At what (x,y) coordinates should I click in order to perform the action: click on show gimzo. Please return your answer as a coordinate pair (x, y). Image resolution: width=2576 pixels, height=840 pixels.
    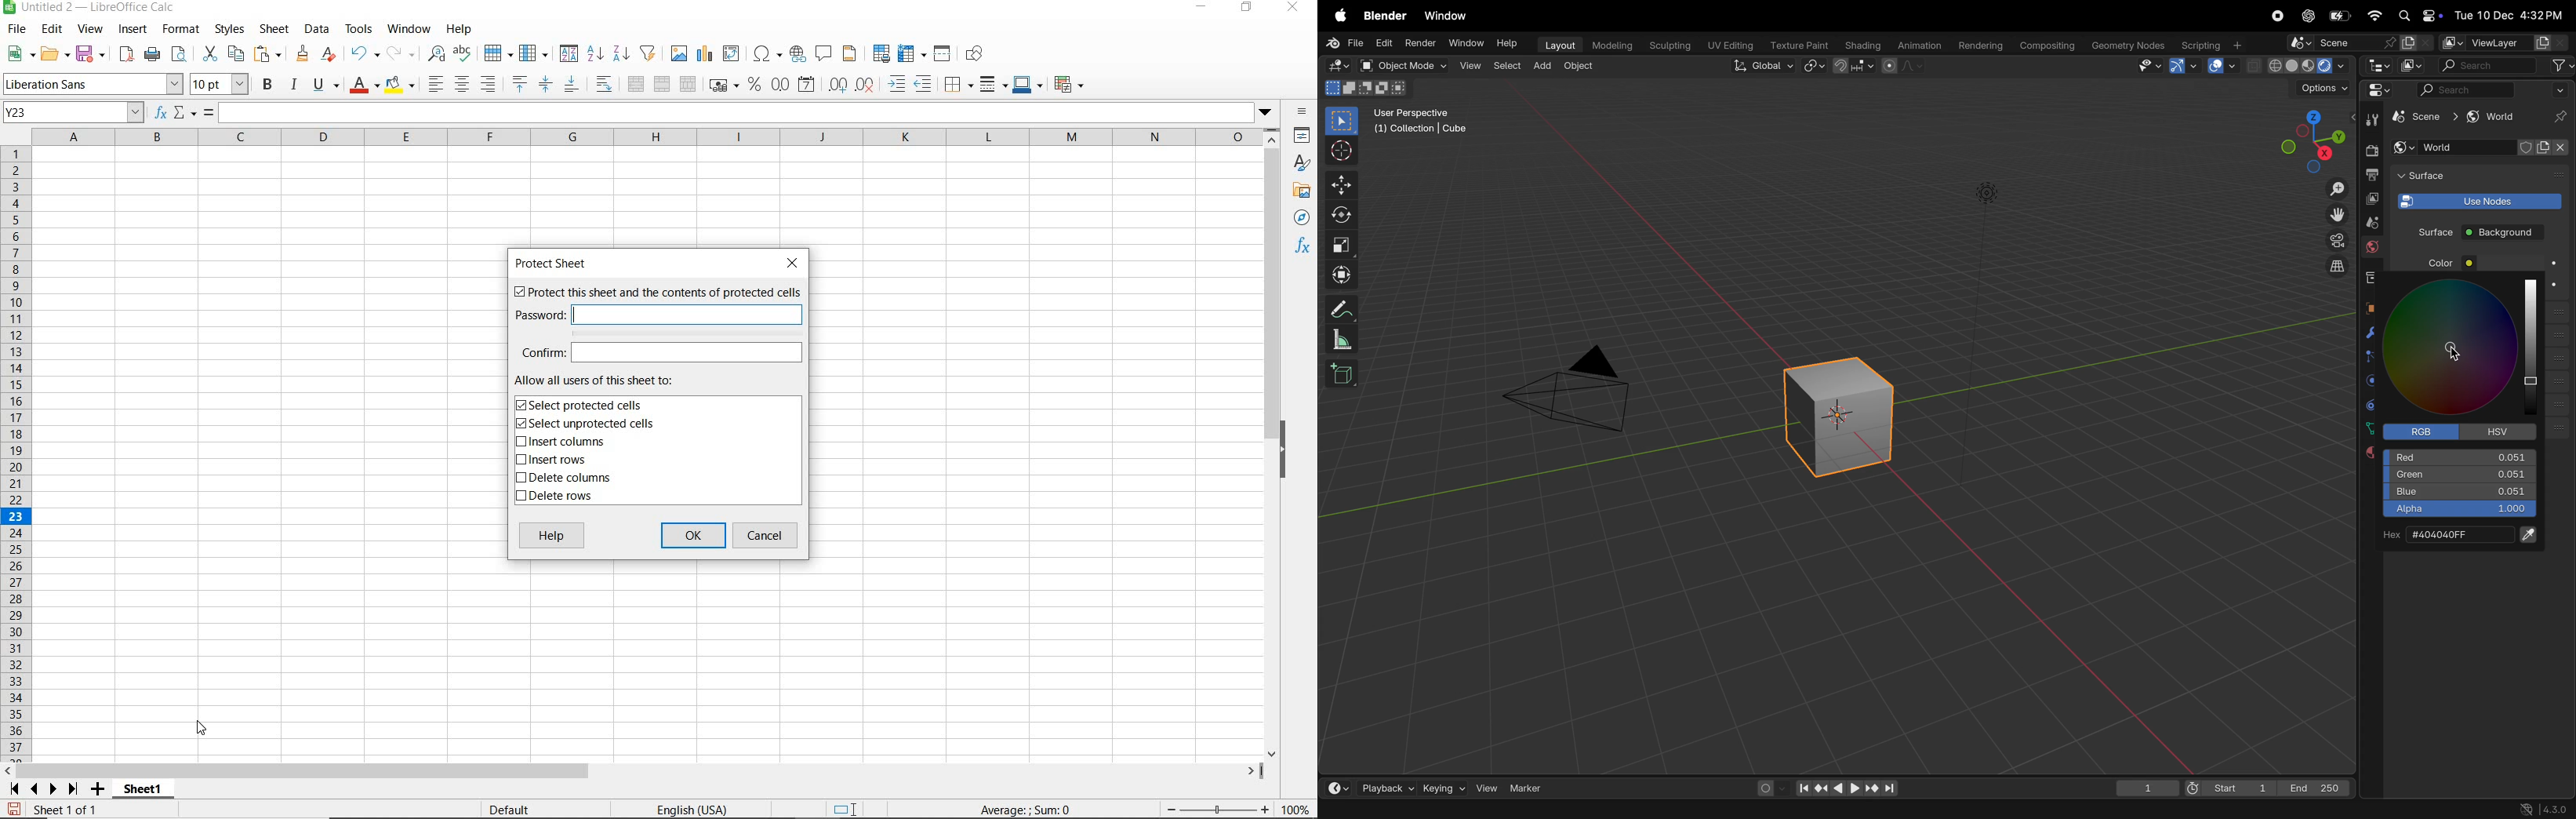
    Looking at the image, I should click on (2186, 66).